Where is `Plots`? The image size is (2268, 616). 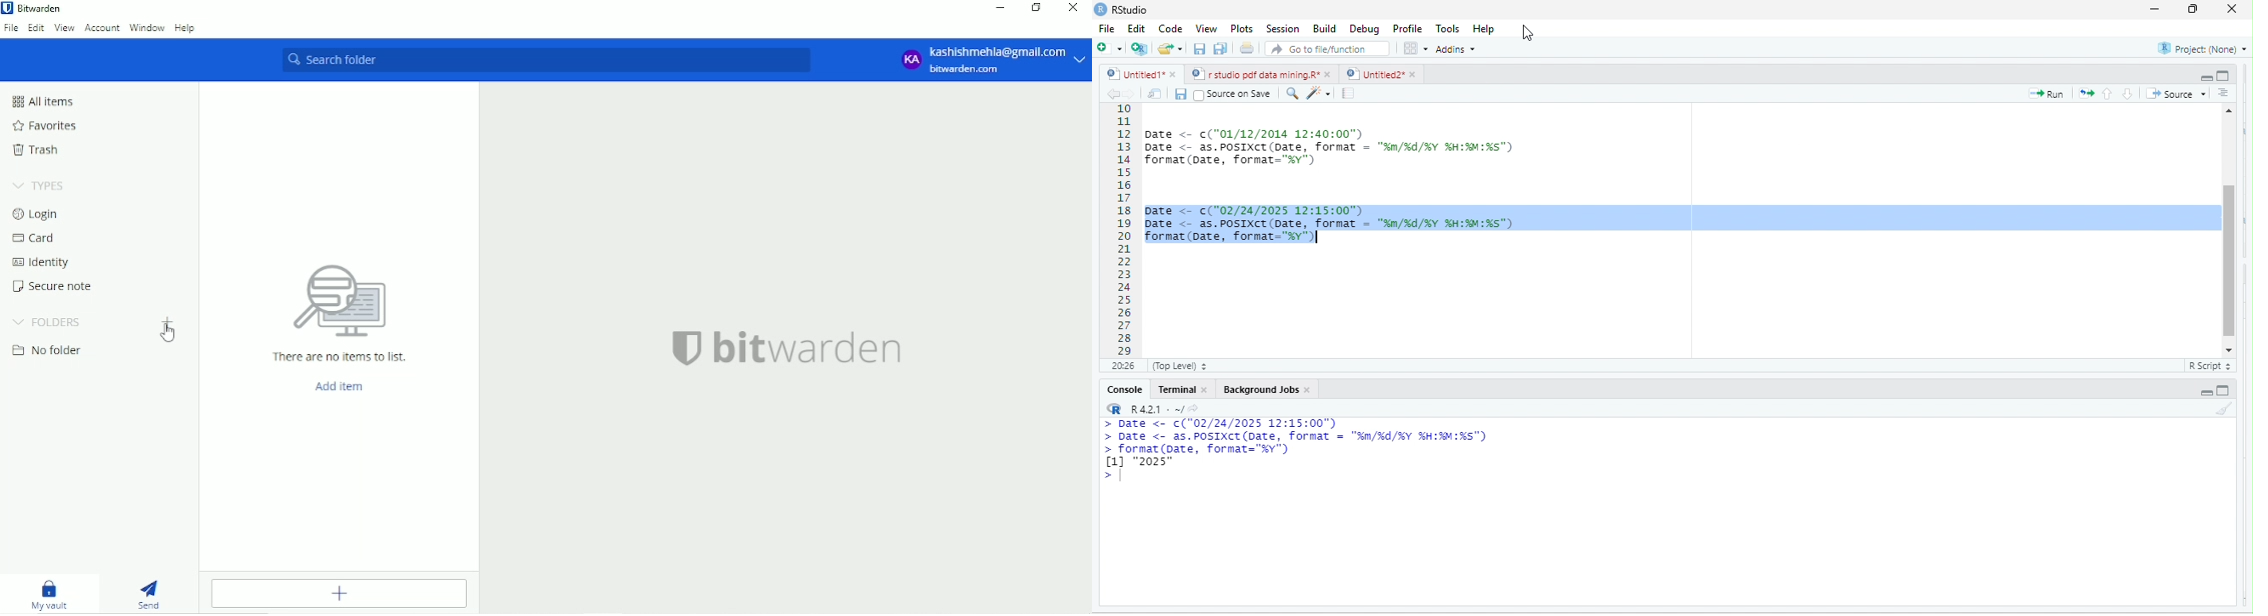
Plots is located at coordinates (1242, 30).